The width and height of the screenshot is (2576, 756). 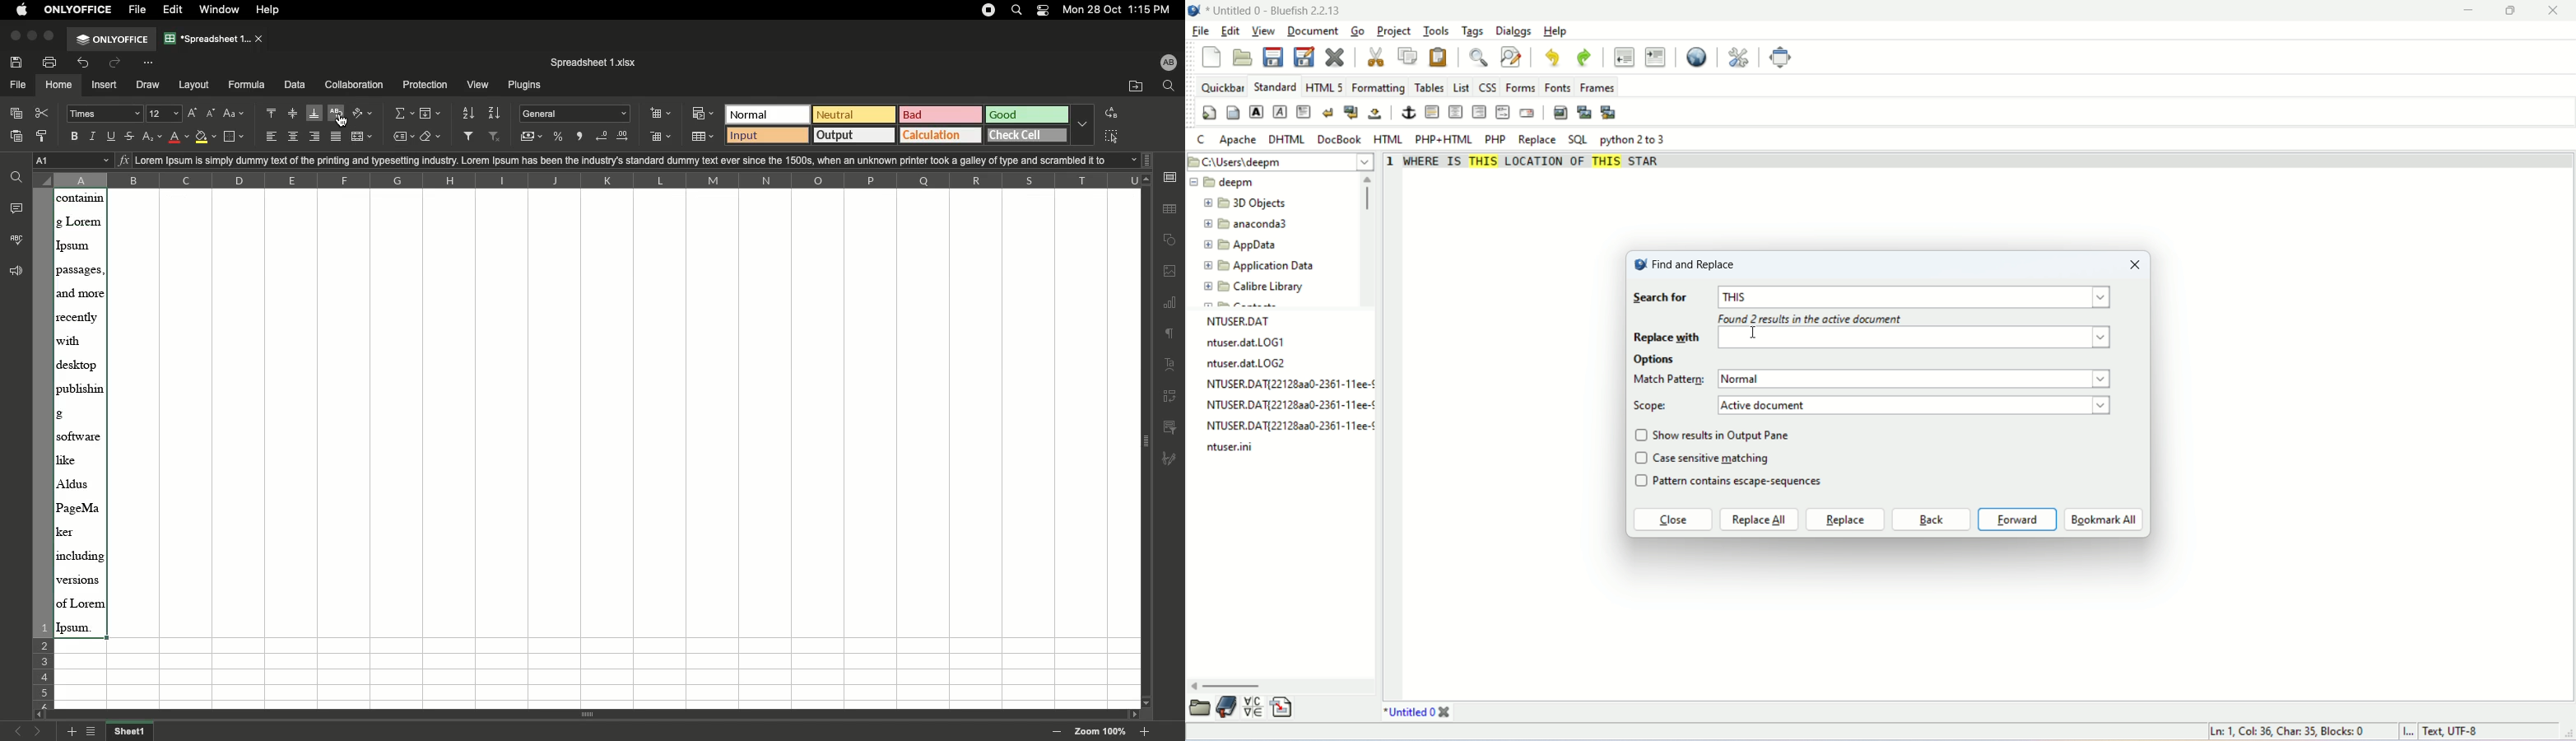 What do you see at coordinates (425, 86) in the screenshot?
I see `Protection` at bounding box center [425, 86].